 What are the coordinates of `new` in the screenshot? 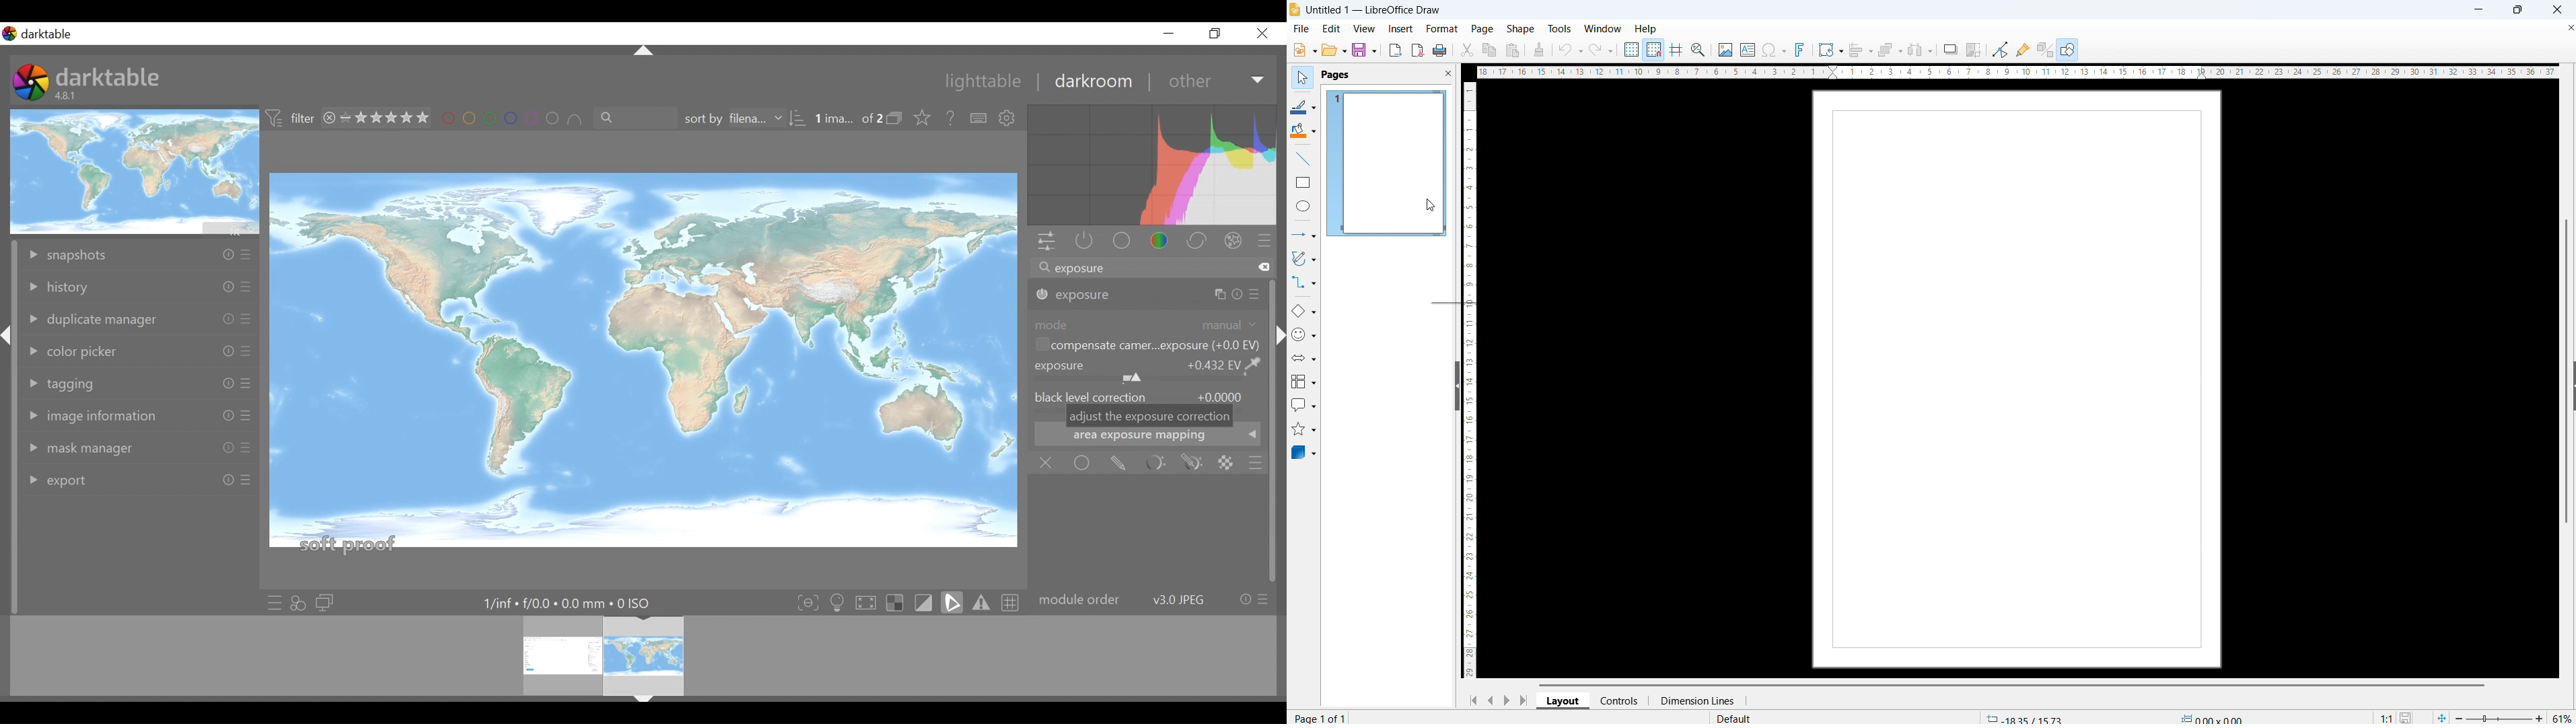 It's located at (1303, 50).